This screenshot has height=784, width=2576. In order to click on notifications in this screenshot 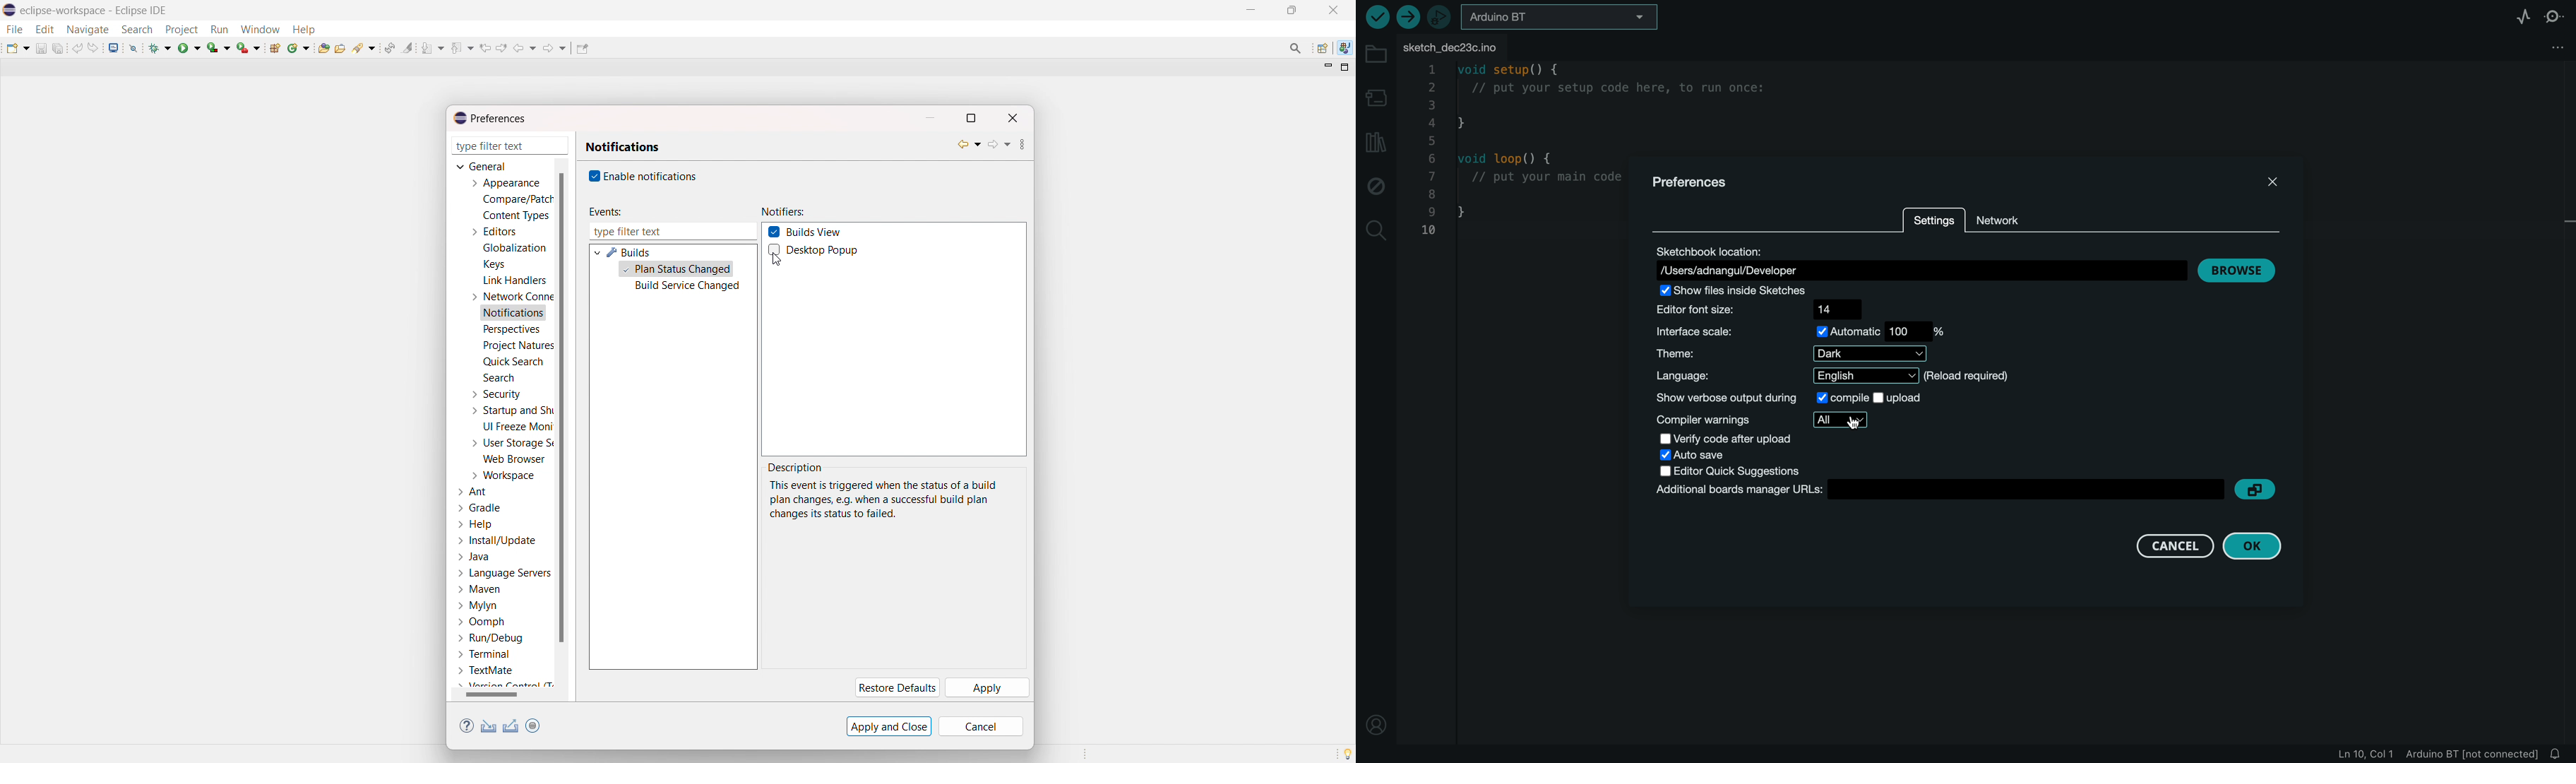, I will do `click(623, 147)`.